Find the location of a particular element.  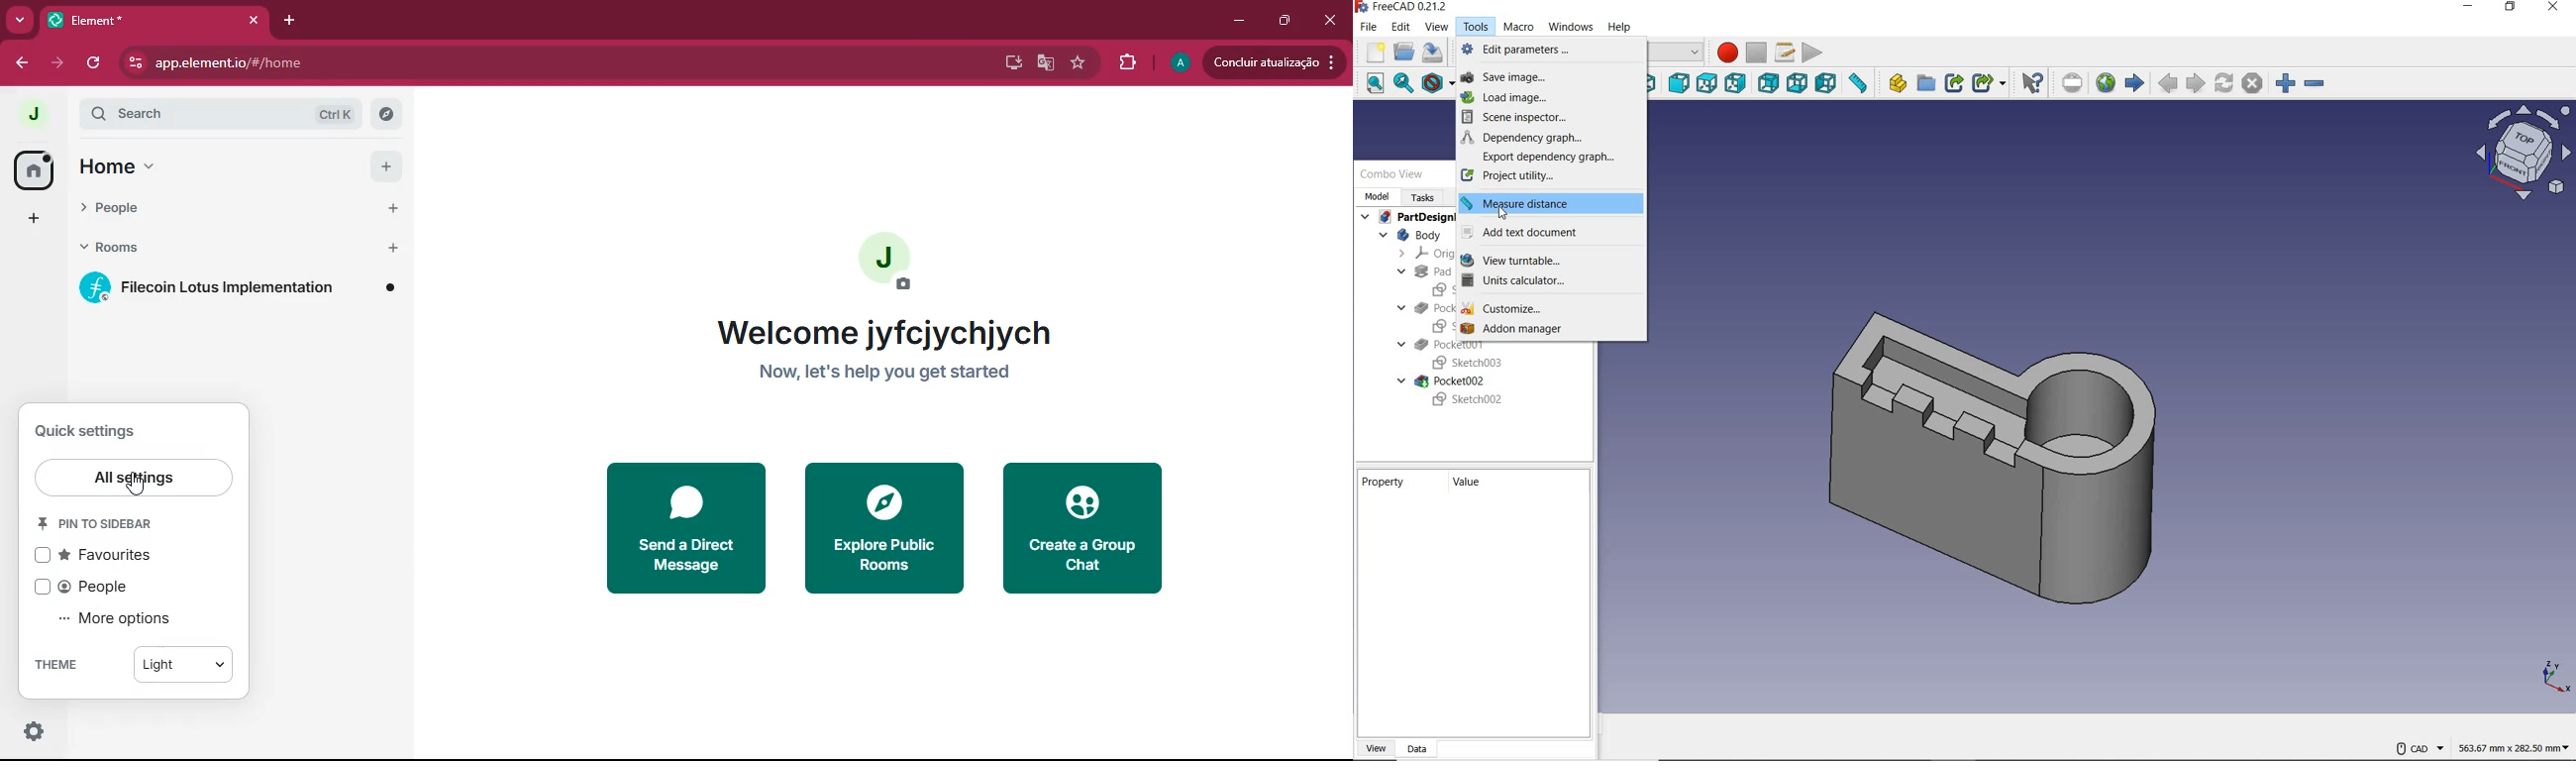

rooms is located at coordinates (126, 250).